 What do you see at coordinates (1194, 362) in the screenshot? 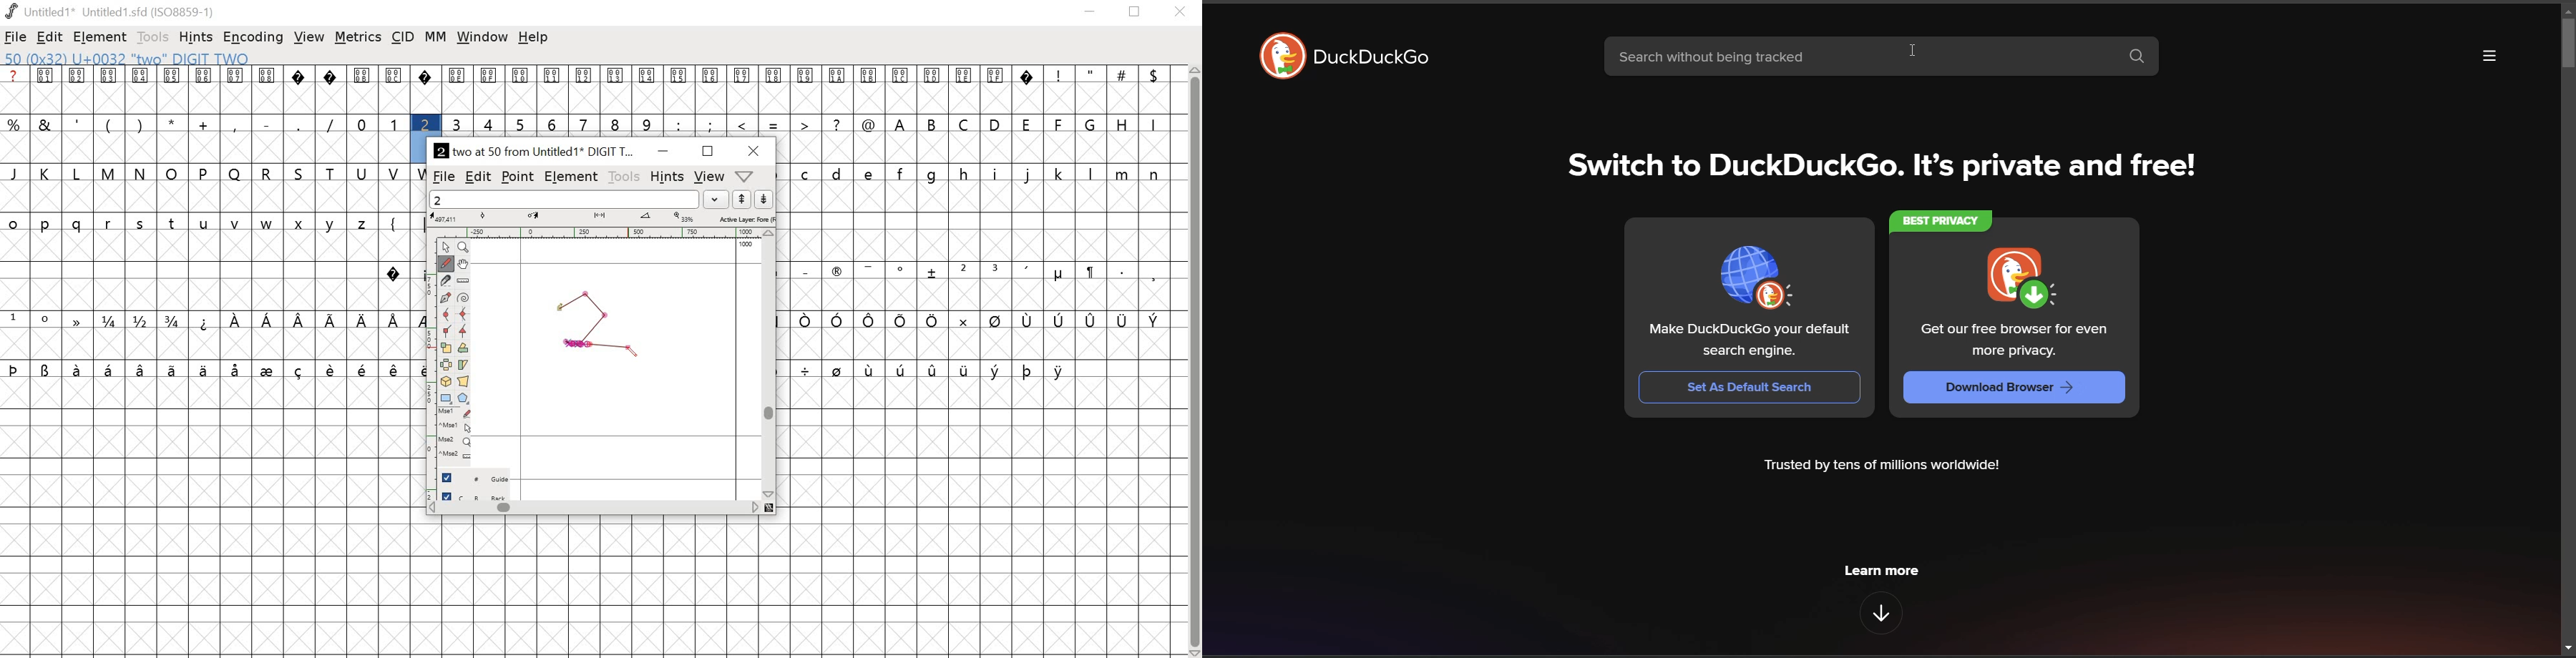
I see `scrollbar` at bounding box center [1194, 362].